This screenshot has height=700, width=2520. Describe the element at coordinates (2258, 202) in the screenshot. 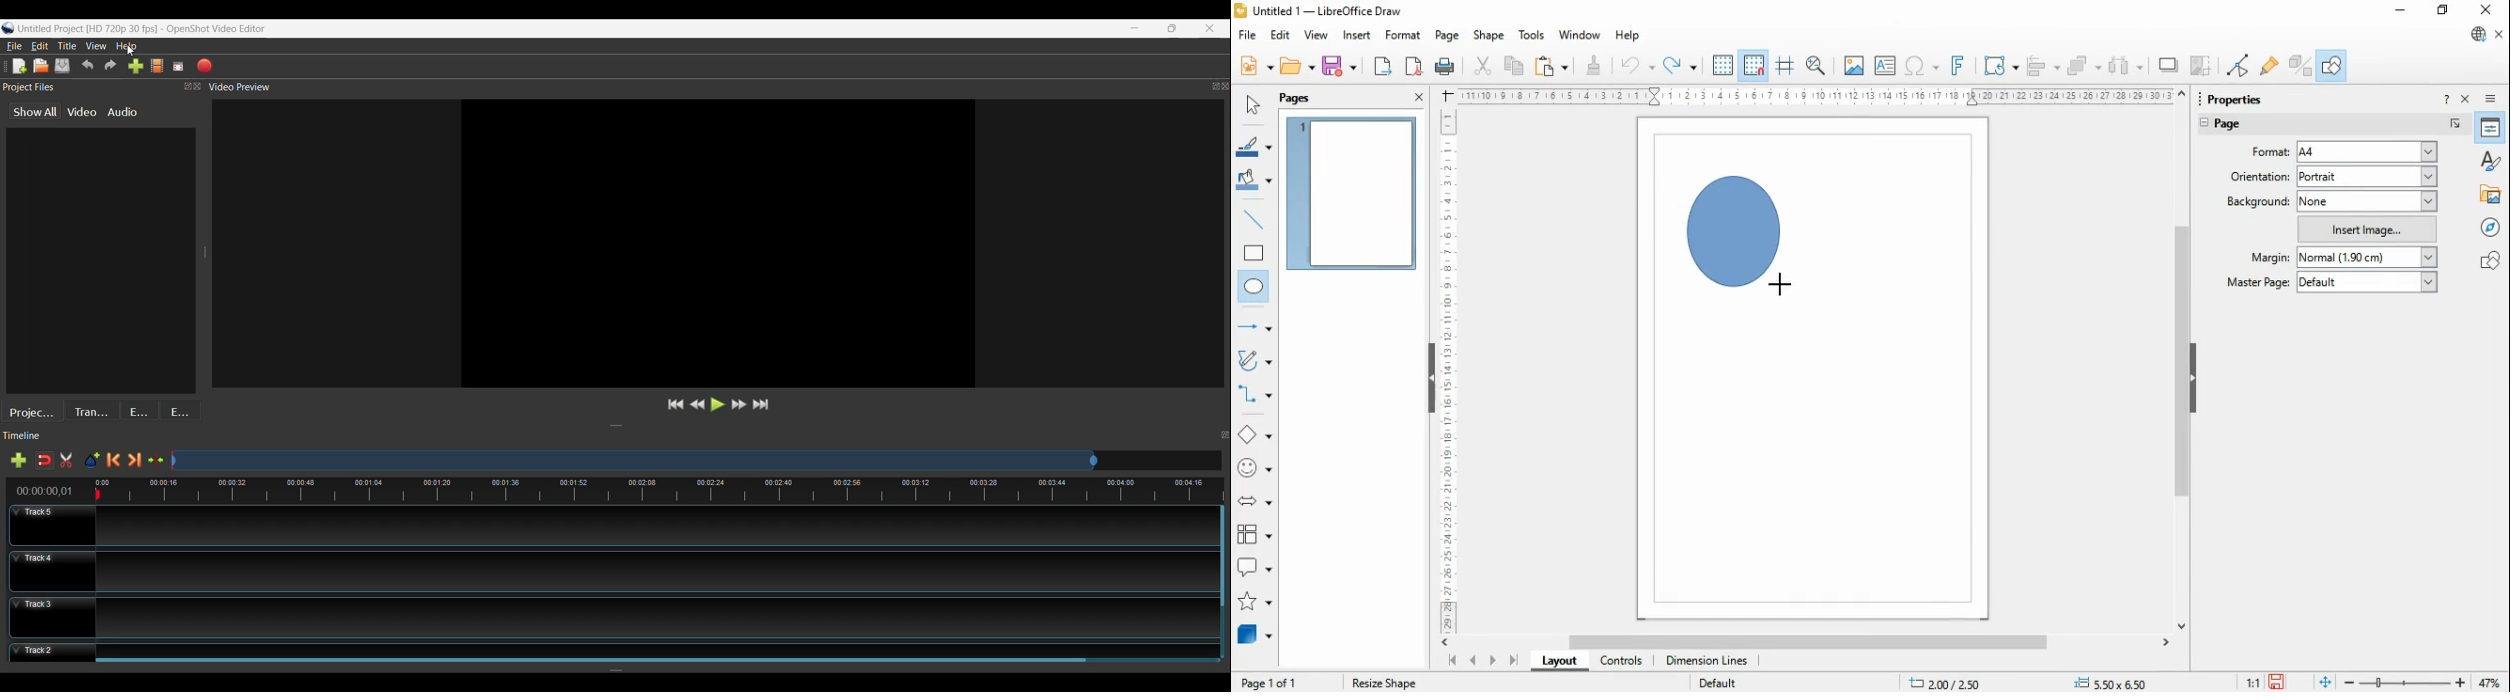

I see `background` at that location.